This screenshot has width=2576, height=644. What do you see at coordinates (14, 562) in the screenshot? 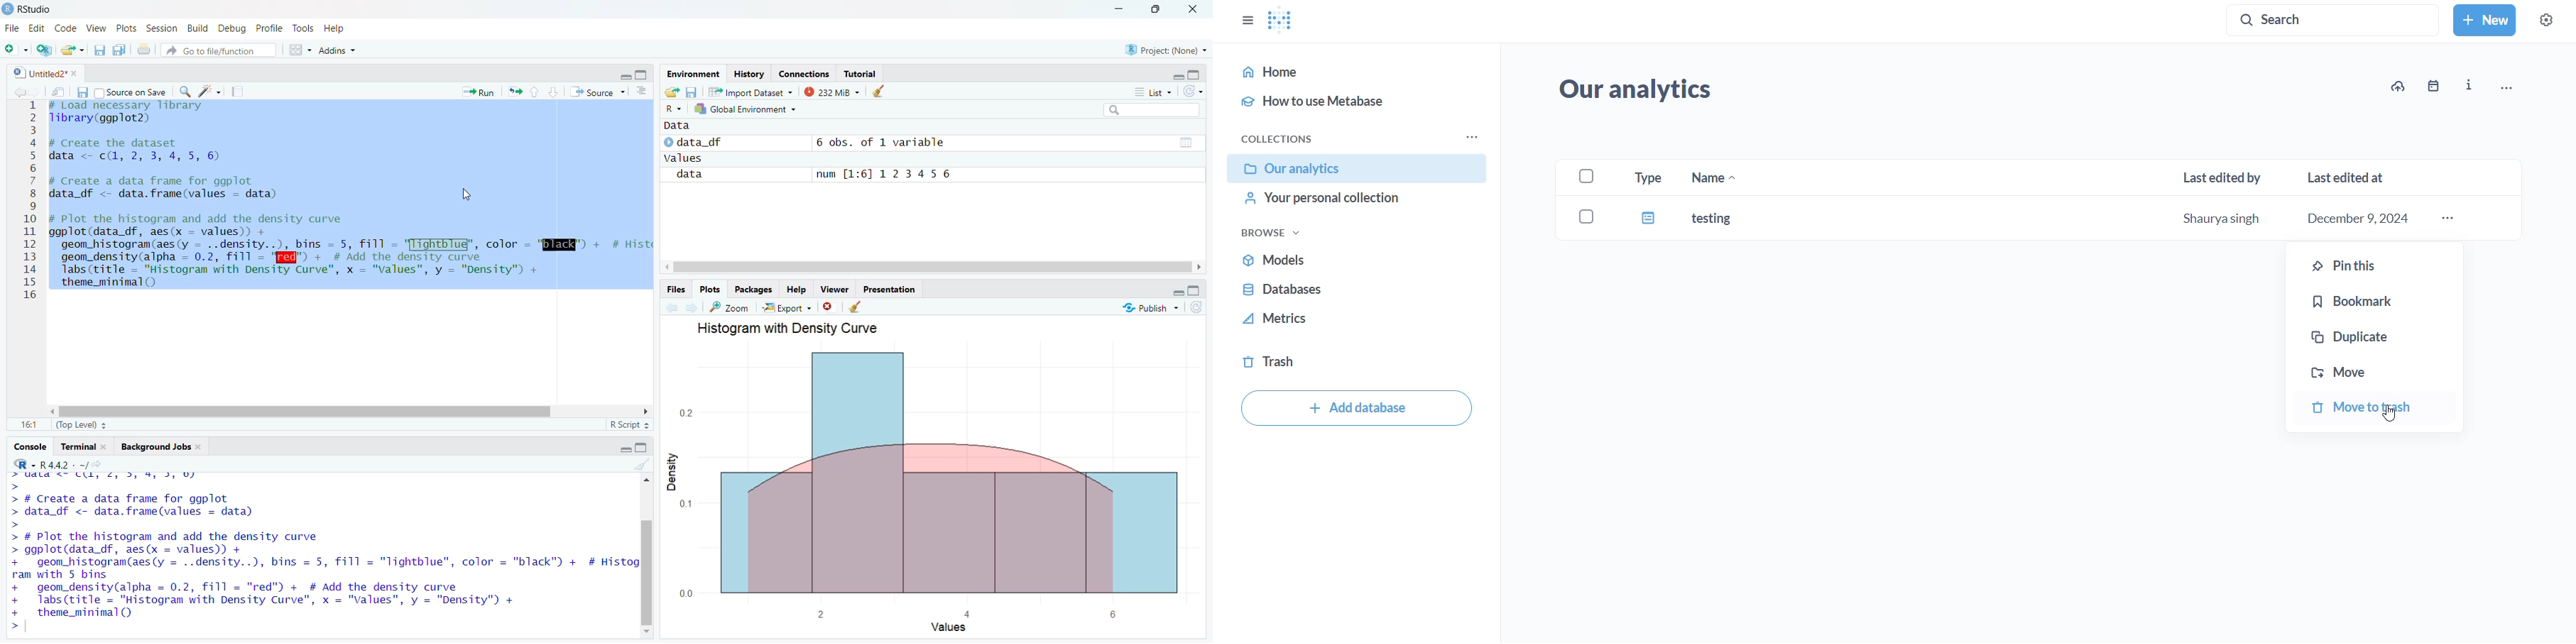
I see `+` at bounding box center [14, 562].